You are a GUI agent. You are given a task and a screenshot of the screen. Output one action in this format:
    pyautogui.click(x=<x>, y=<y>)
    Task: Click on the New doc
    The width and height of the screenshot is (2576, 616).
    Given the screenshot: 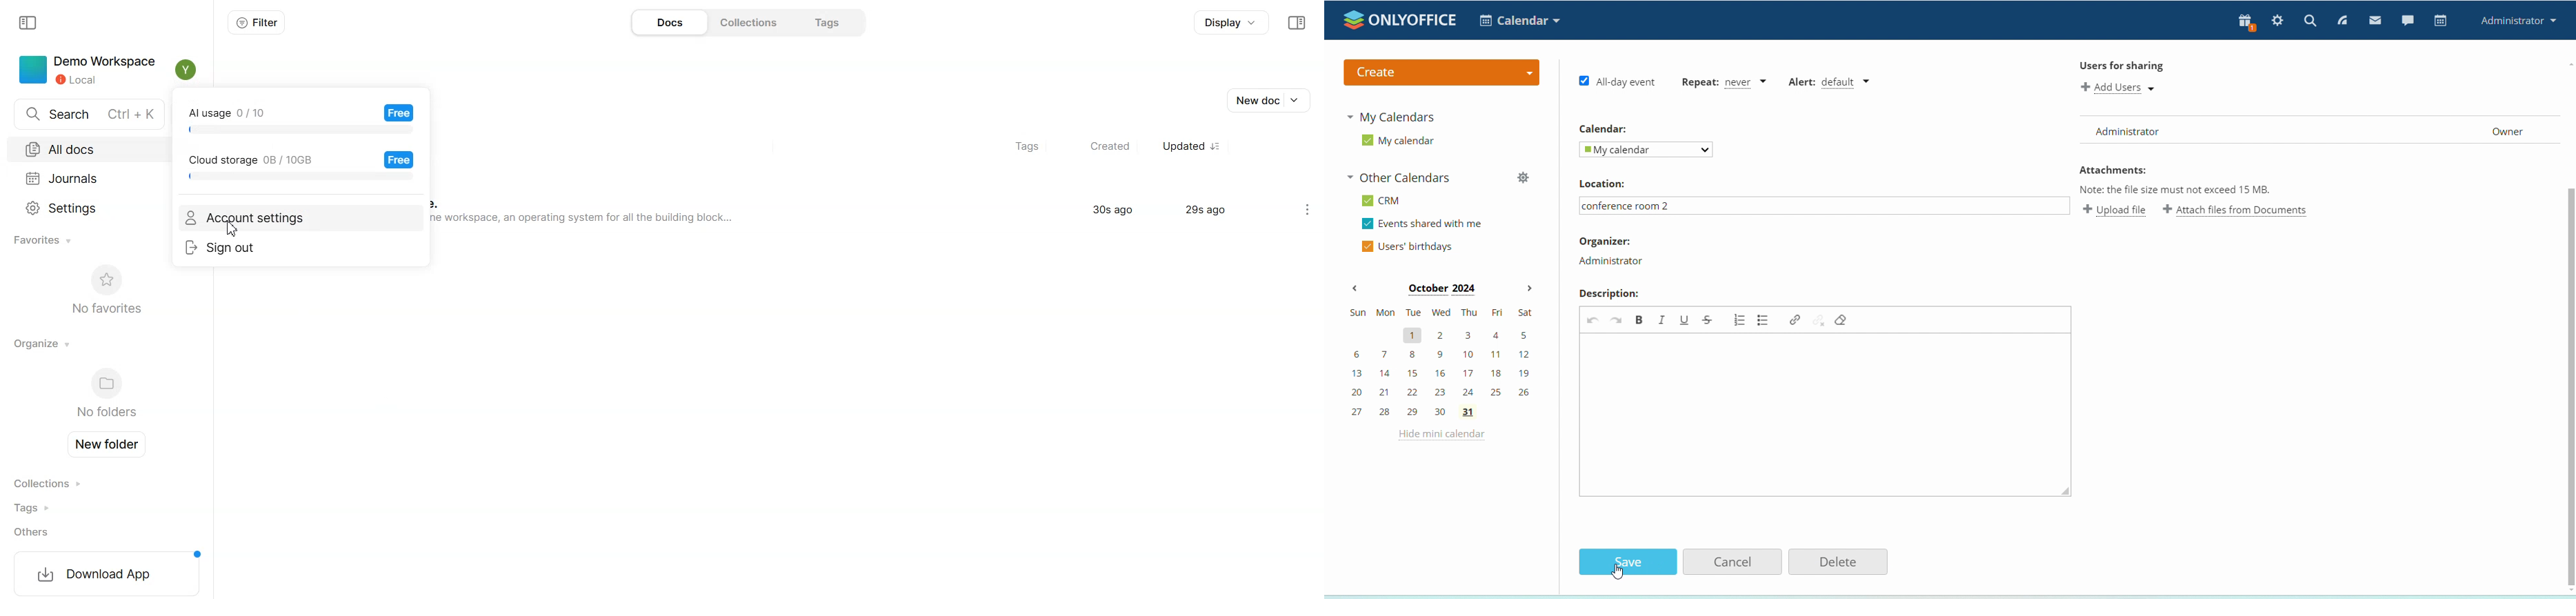 What is the action you would take?
    pyautogui.click(x=1271, y=100)
    